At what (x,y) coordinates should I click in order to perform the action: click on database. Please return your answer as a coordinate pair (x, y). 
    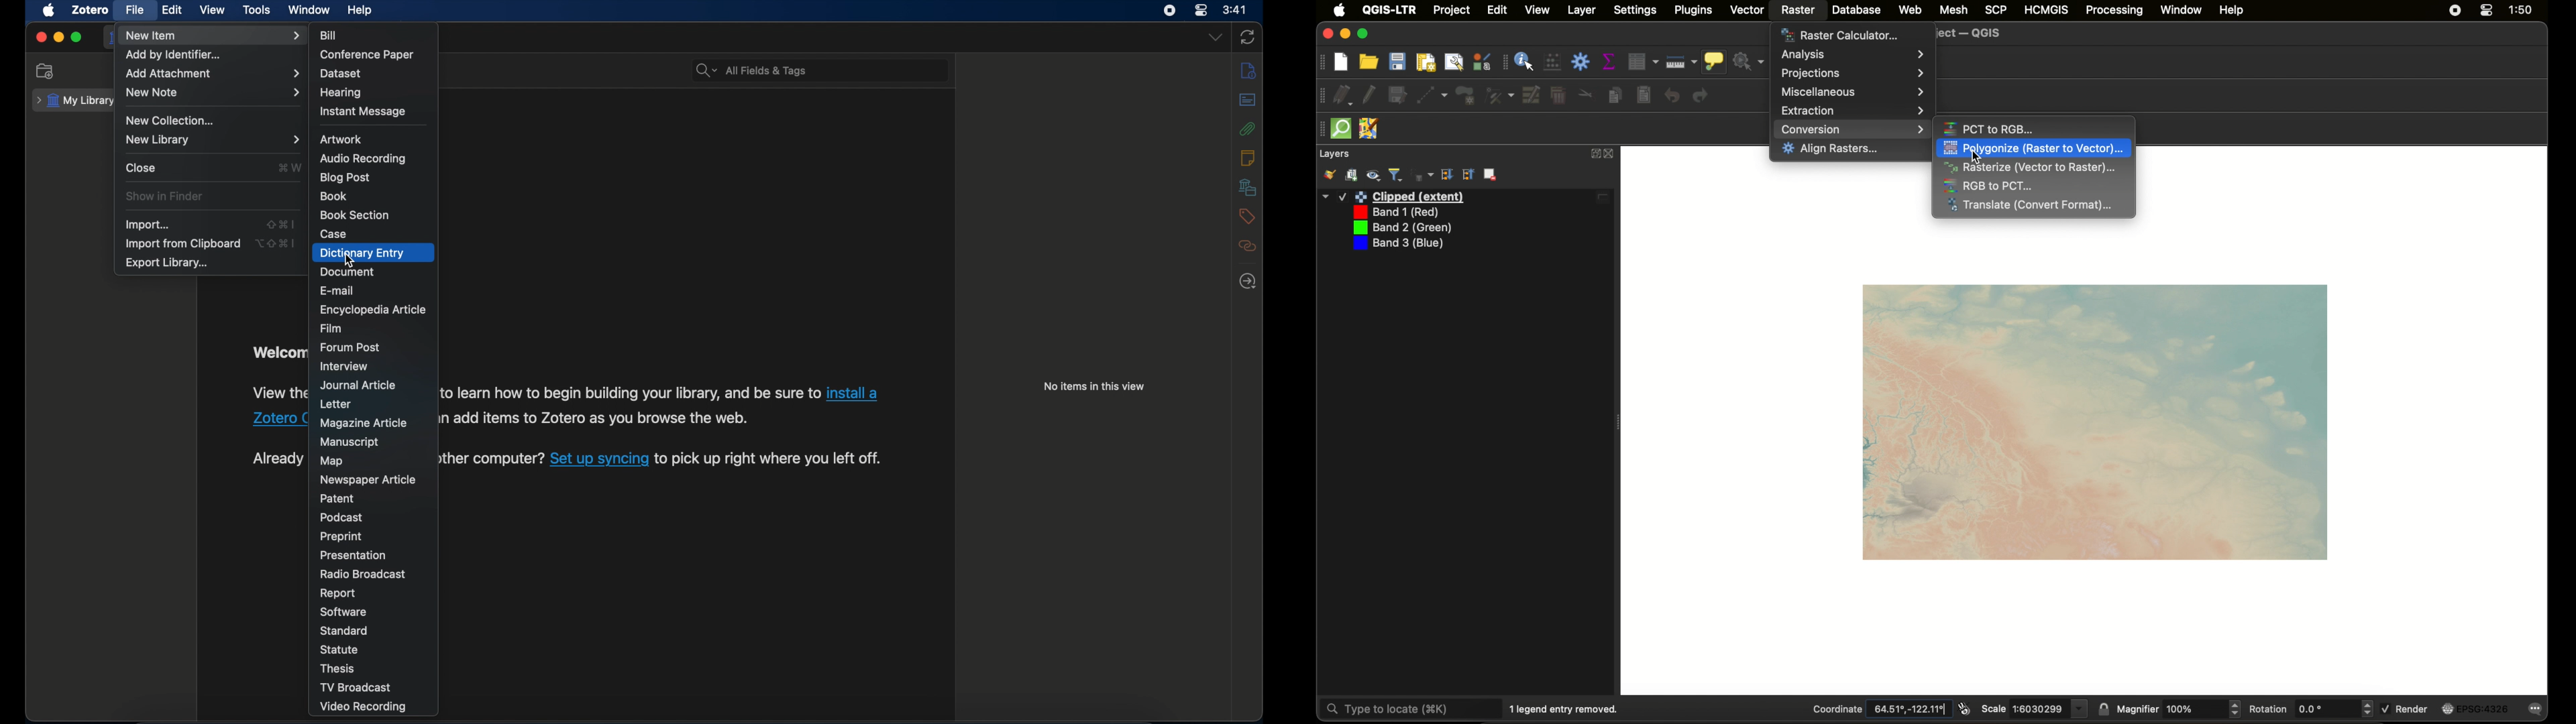
    Looking at the image, I should click on (1856, 10).